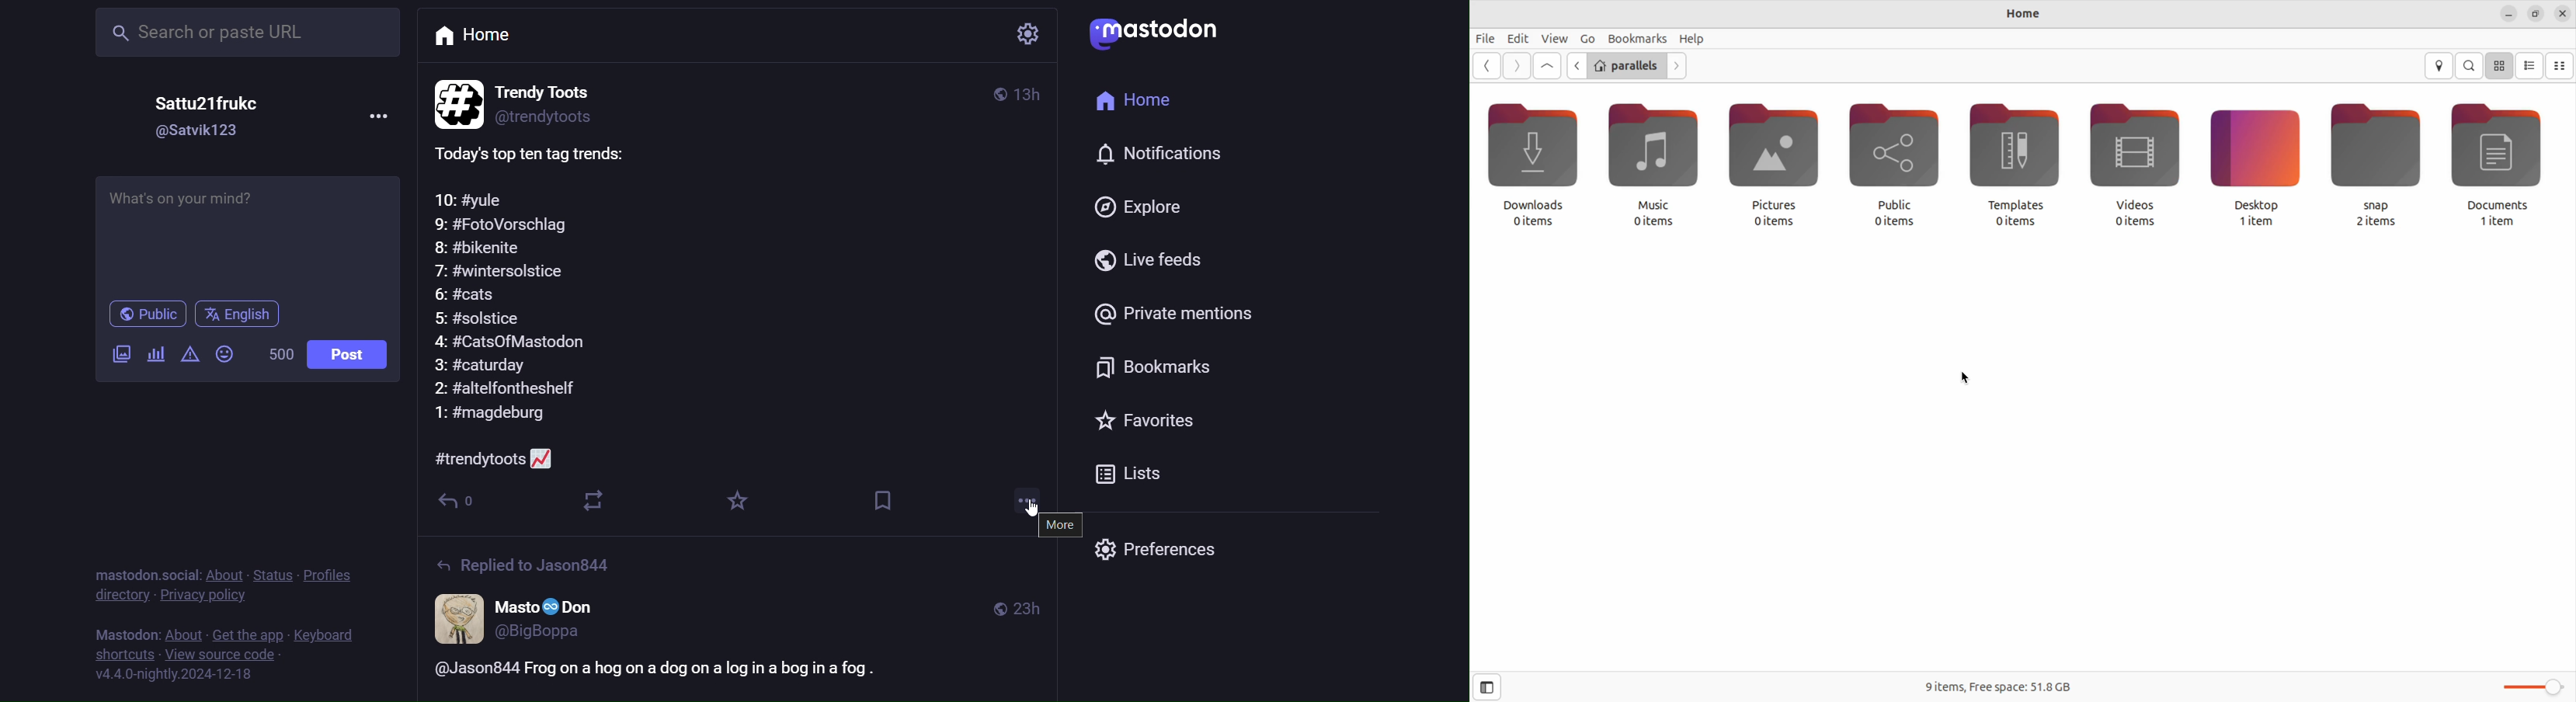 Image resolution: width=2576 pixels, height=728 pixels. What do you see at coordinates (1145, 206) in the screenshot?
I see `explore` at bounding box center [1145, 206].